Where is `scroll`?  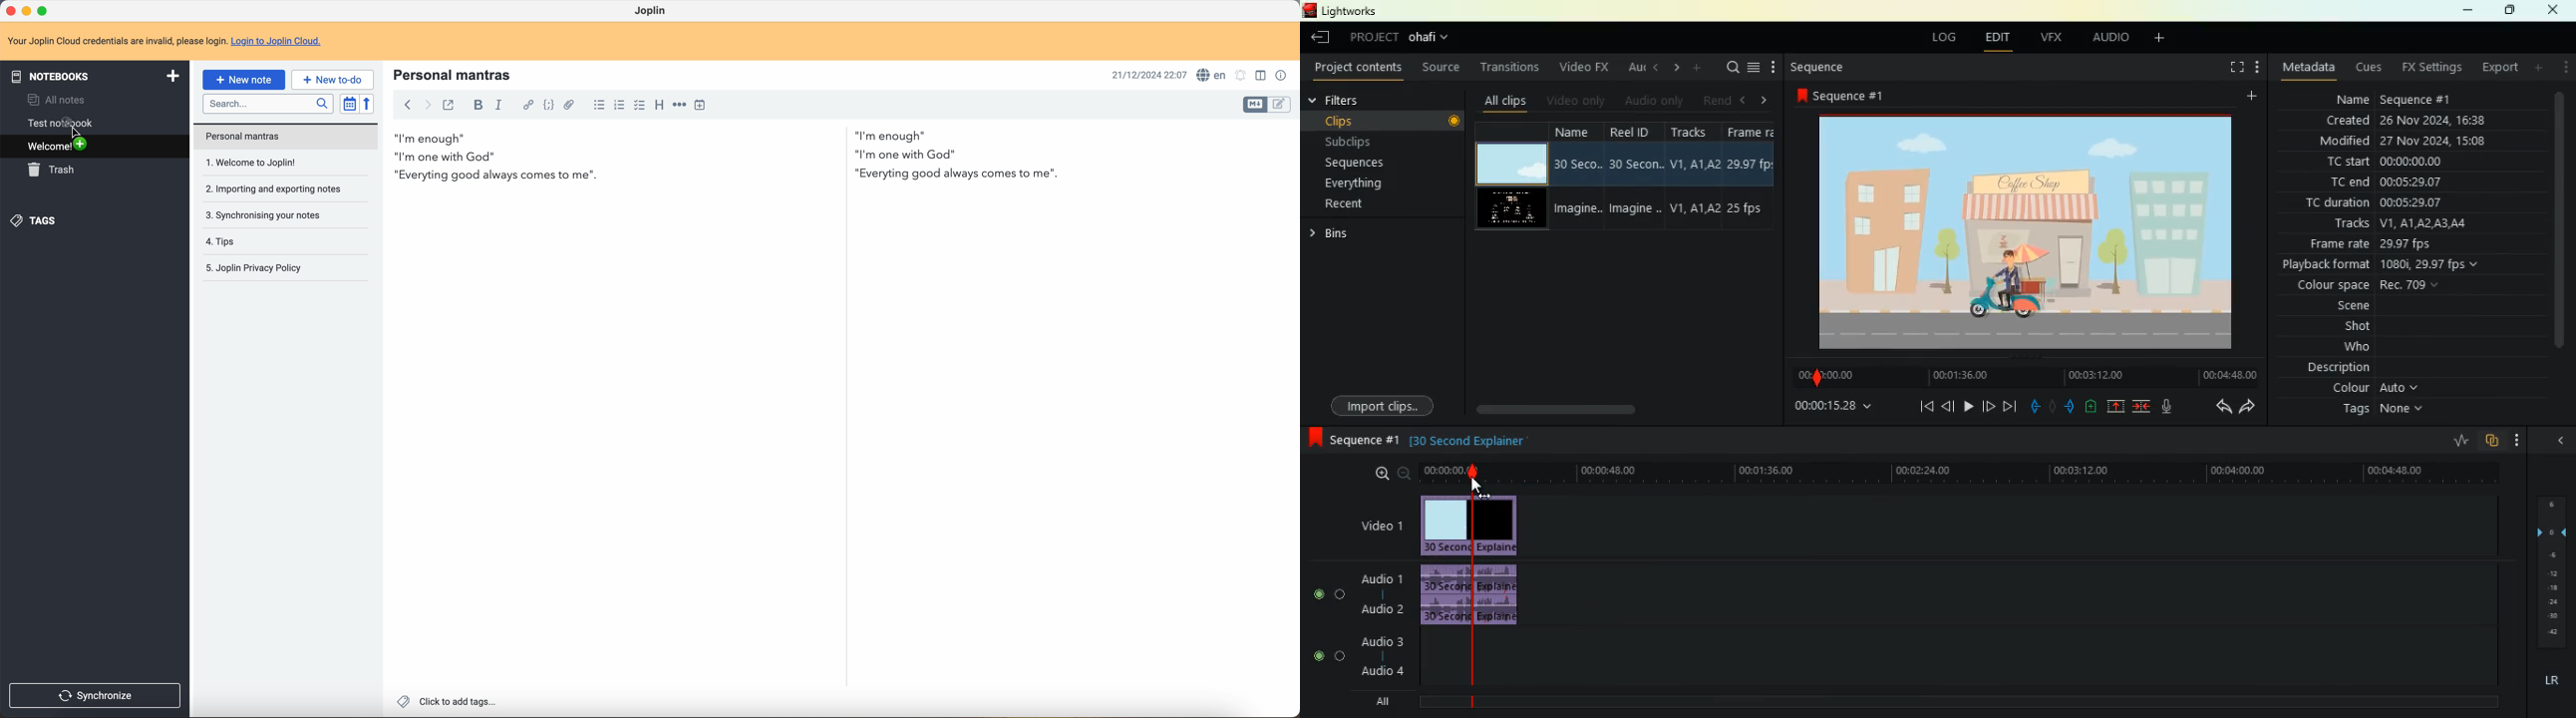
scroll is located at coordinates (1604, 409).